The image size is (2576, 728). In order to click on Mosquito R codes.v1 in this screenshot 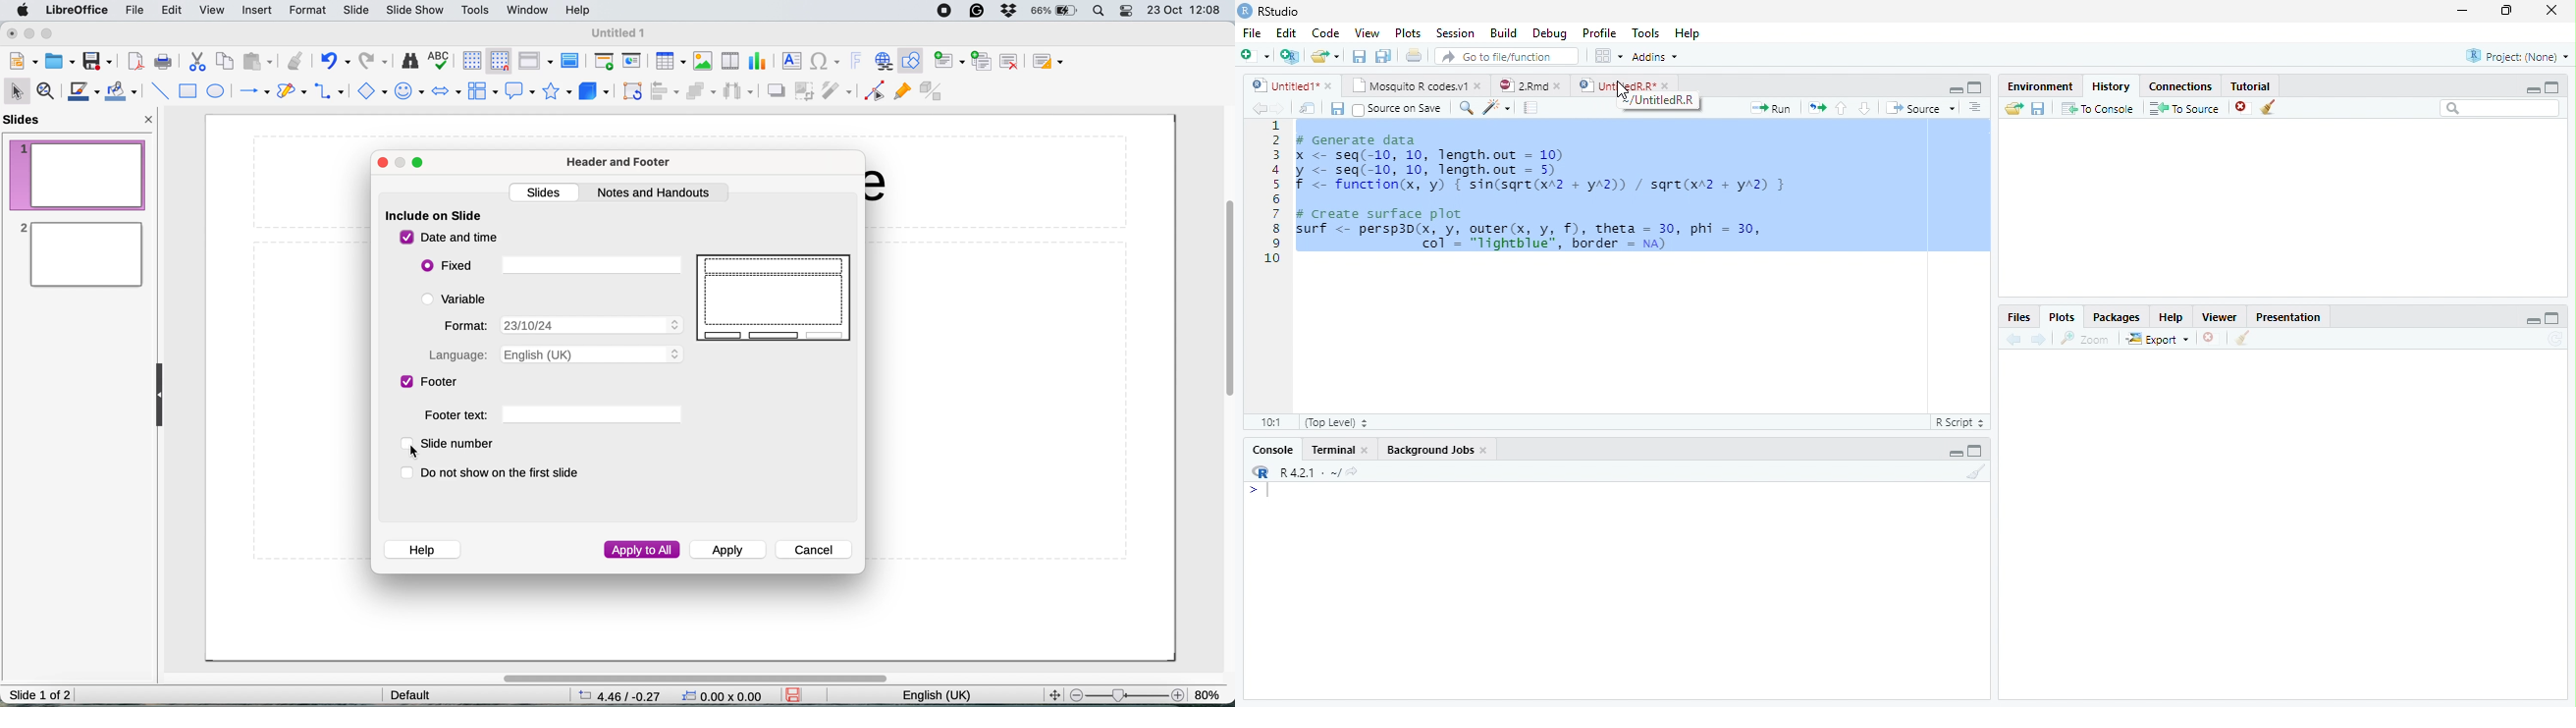, I will do `click(1407, 85)`.